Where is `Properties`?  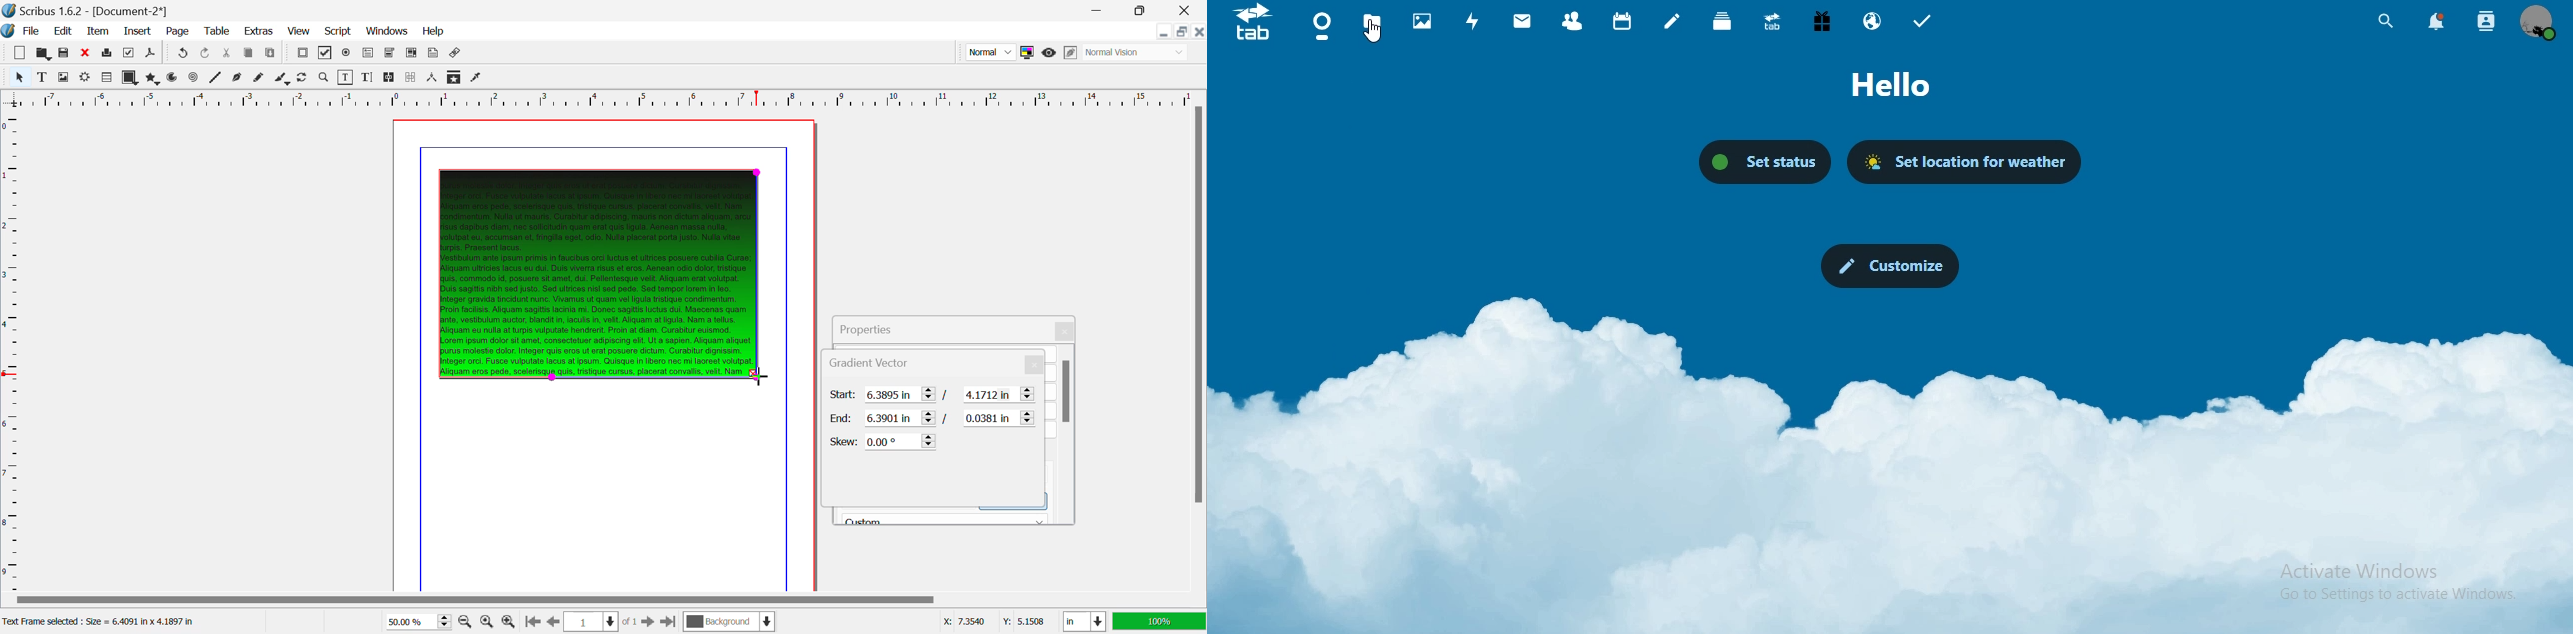
Properties is located at coordinates (880, 327).